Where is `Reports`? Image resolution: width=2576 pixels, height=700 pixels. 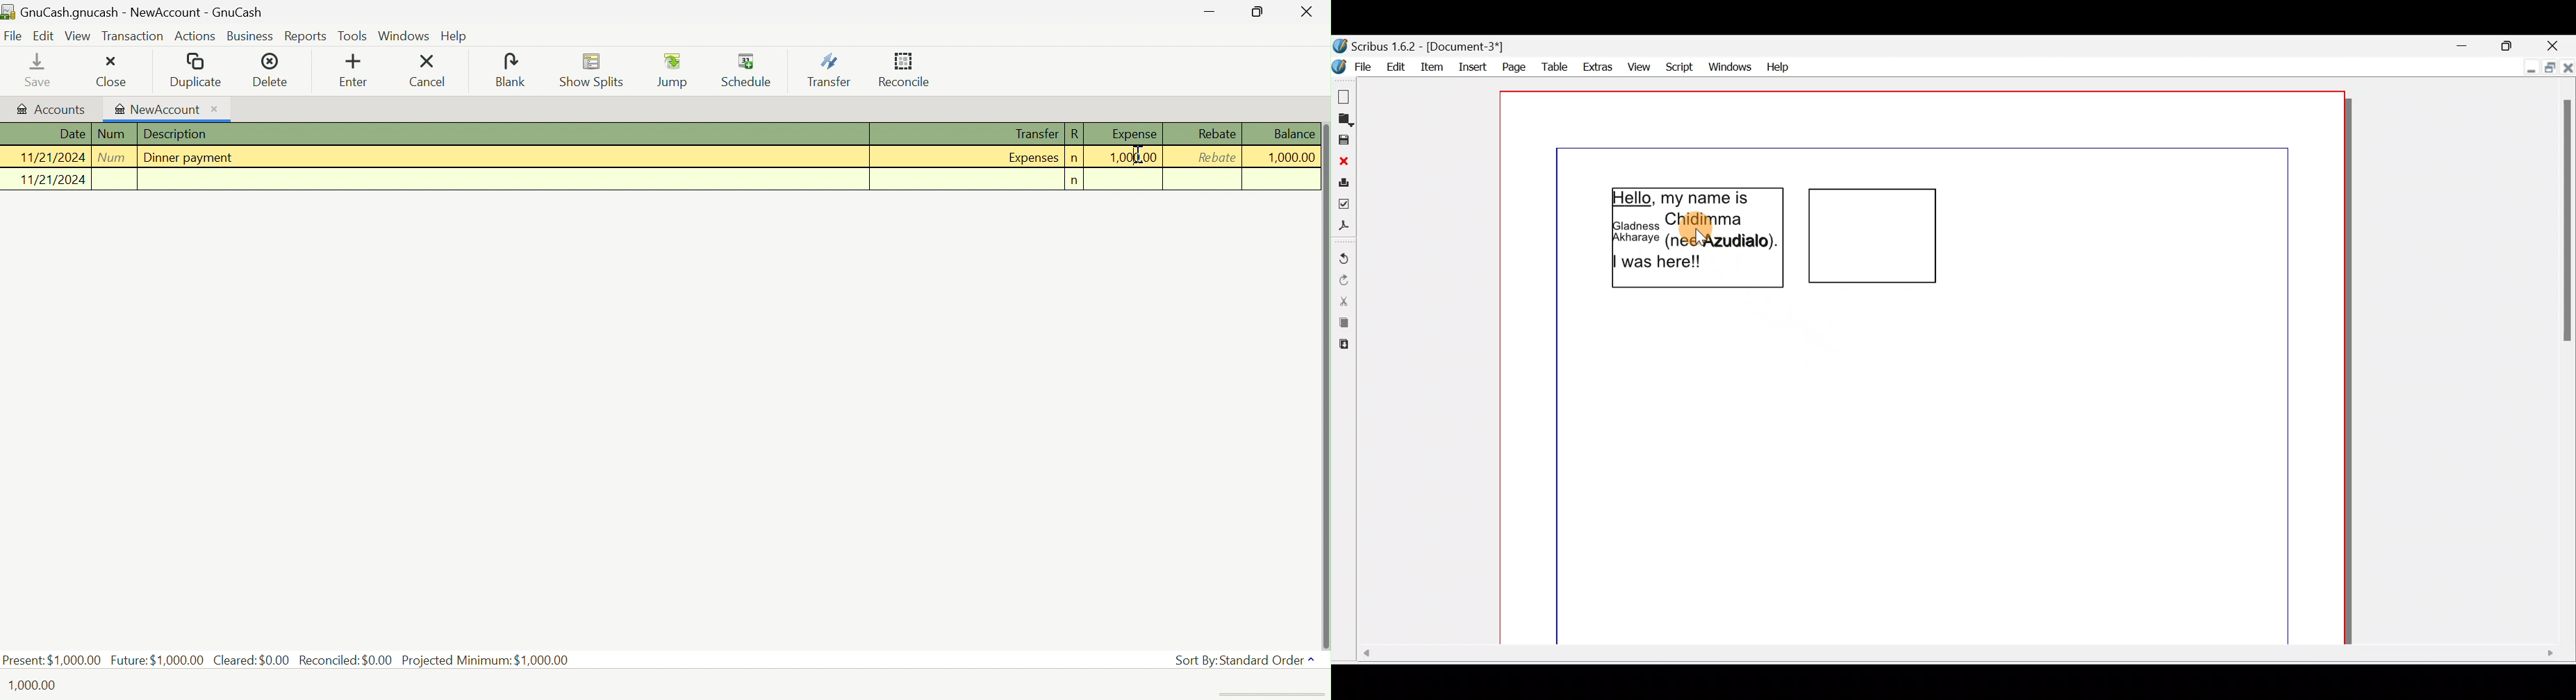 Reports is located at coordinates (306, 37).